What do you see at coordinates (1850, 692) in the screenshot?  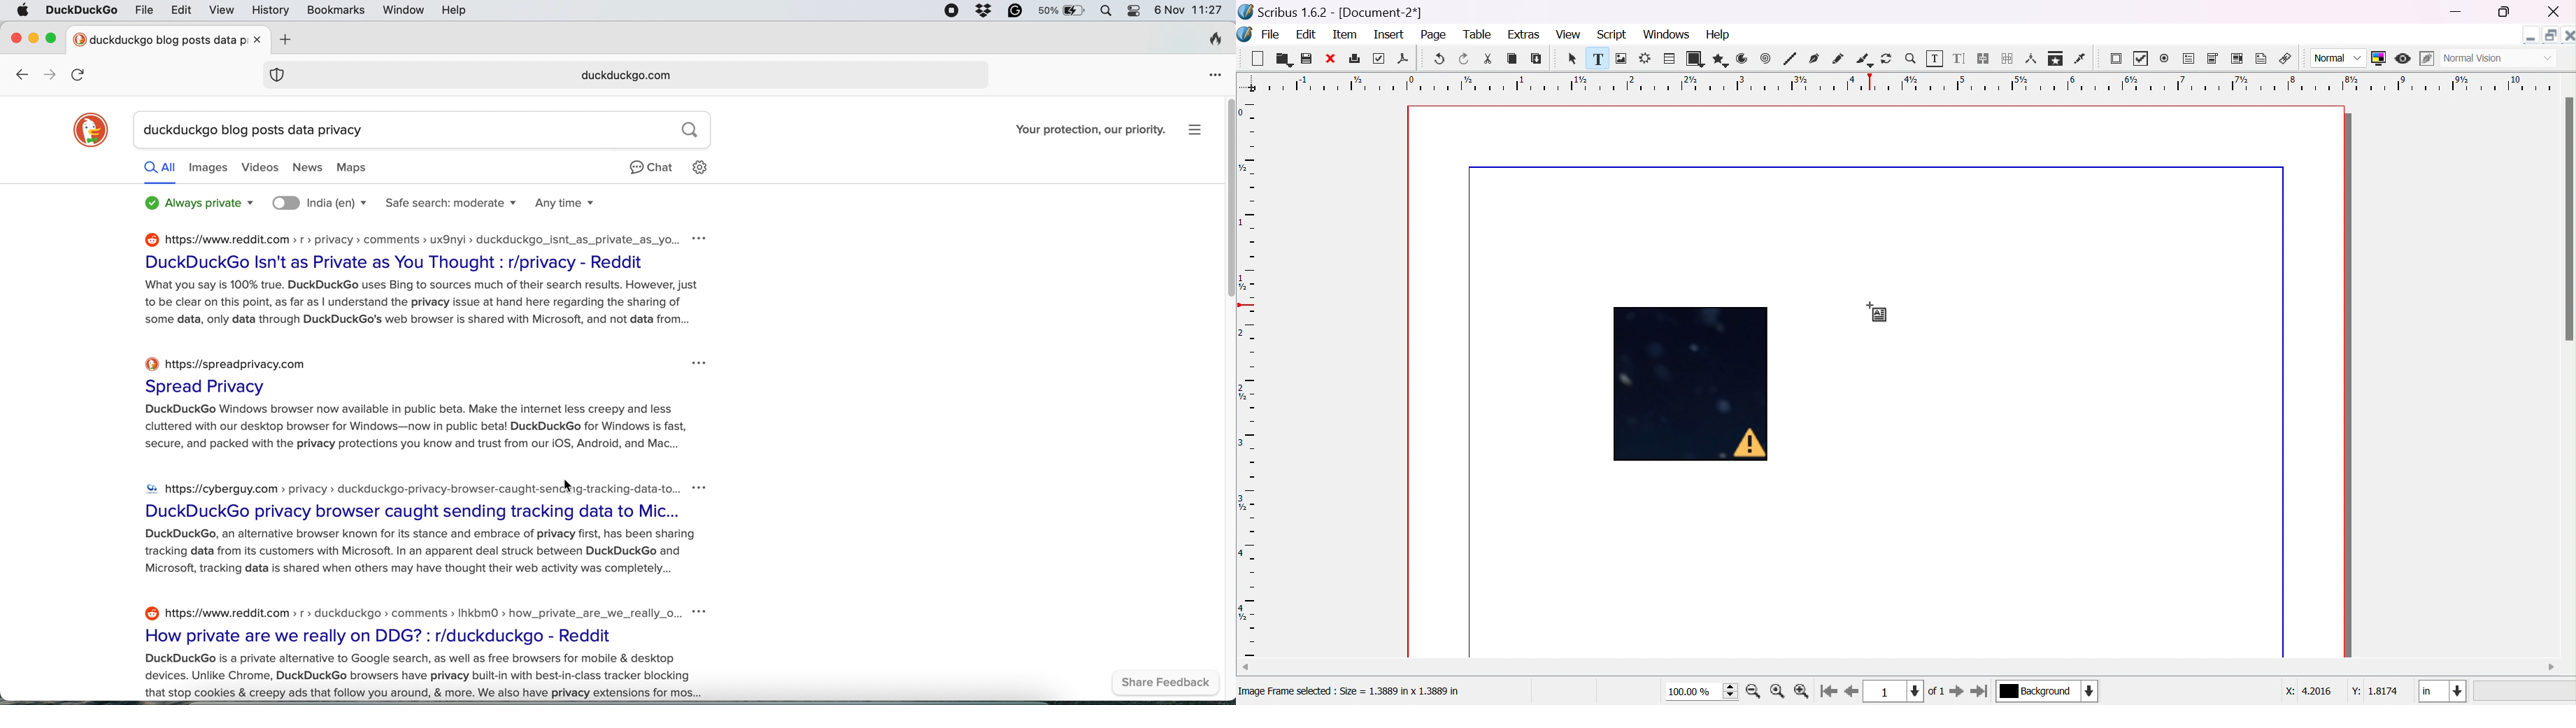 I see `go to previous page` at bounding box center [1850, 692].